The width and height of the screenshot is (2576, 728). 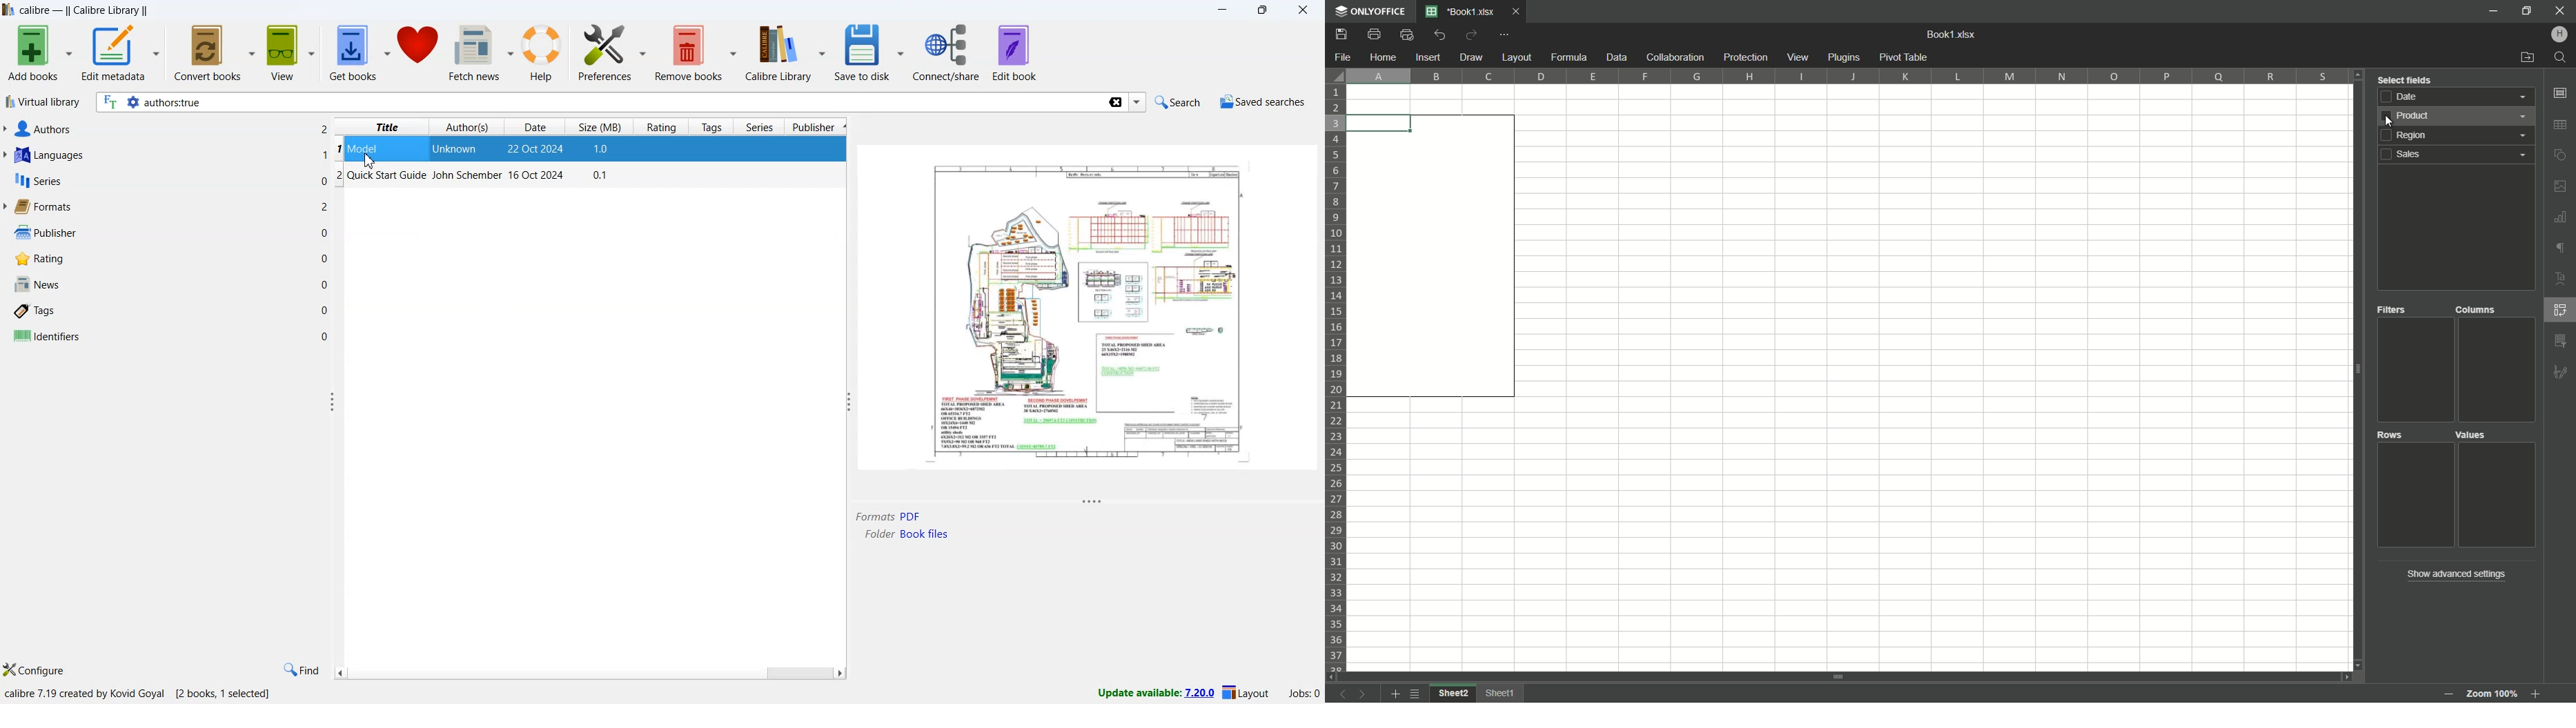 What do you see at coordinates (1370, 12) in the screenshot?
I see `app name` at bounding box center [1370, 12].